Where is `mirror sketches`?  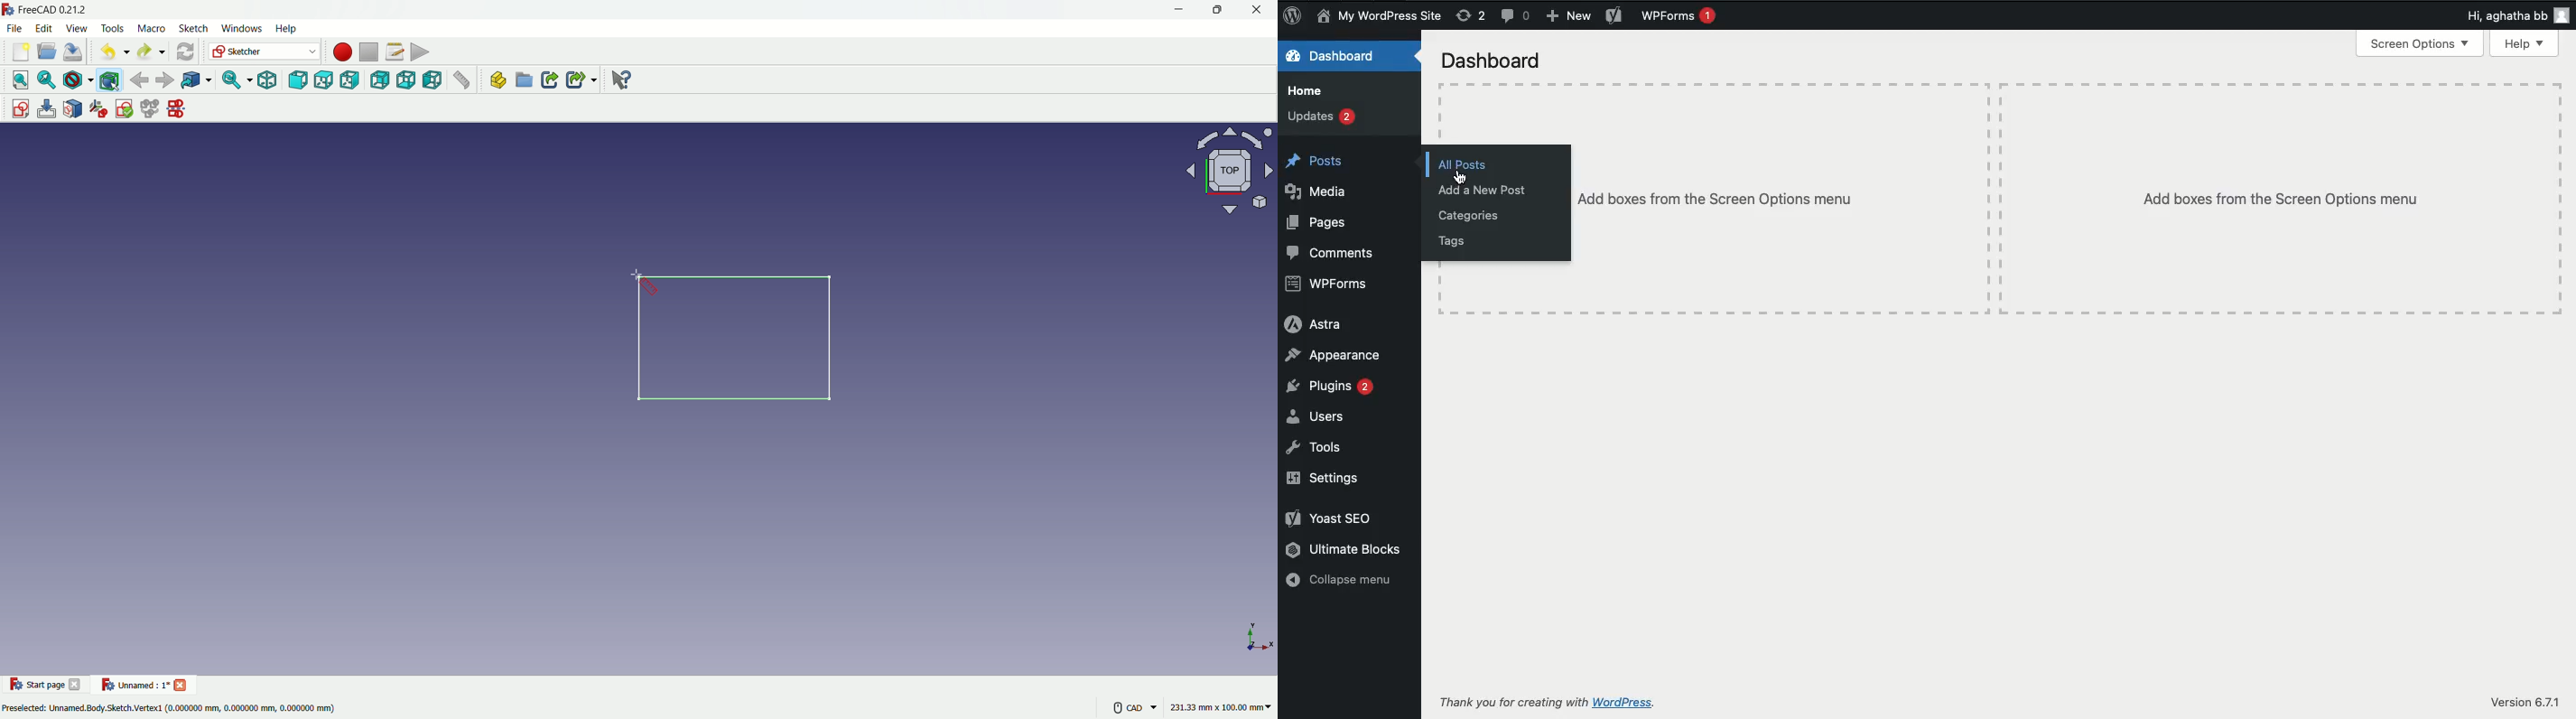
mirror sketches is located at coordinates (176, 110).